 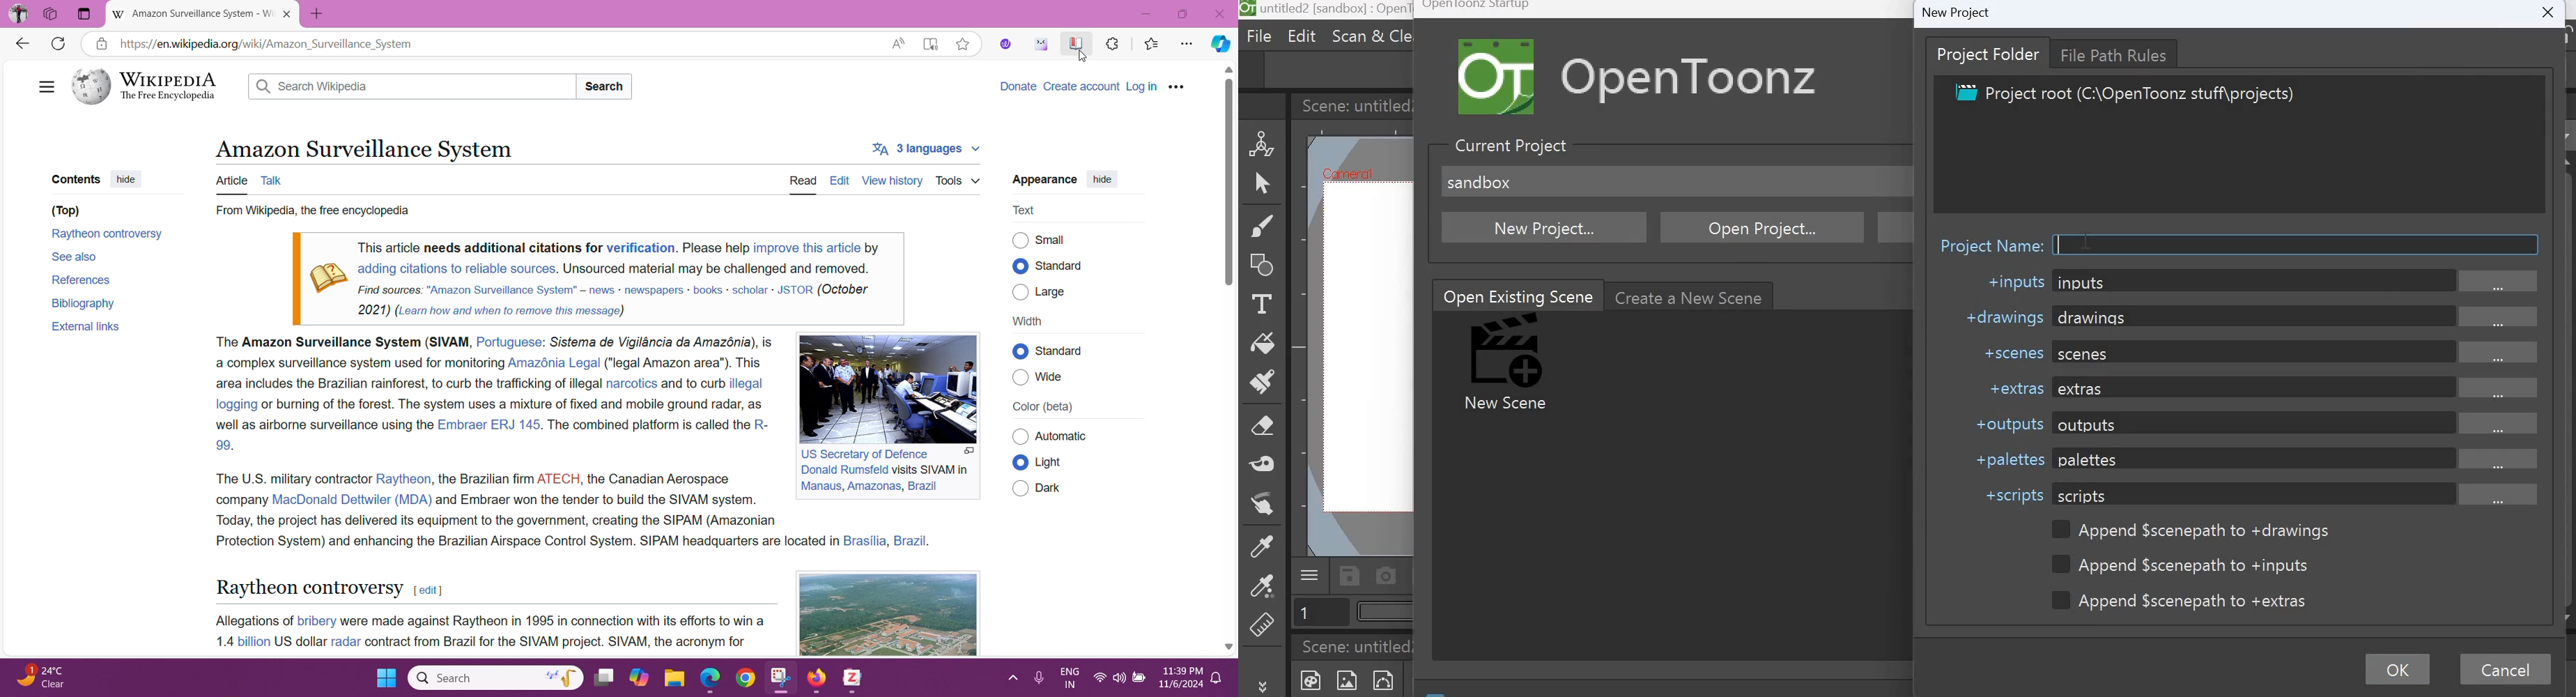 I want to click on Extensions, so click(x=1113, y=43).